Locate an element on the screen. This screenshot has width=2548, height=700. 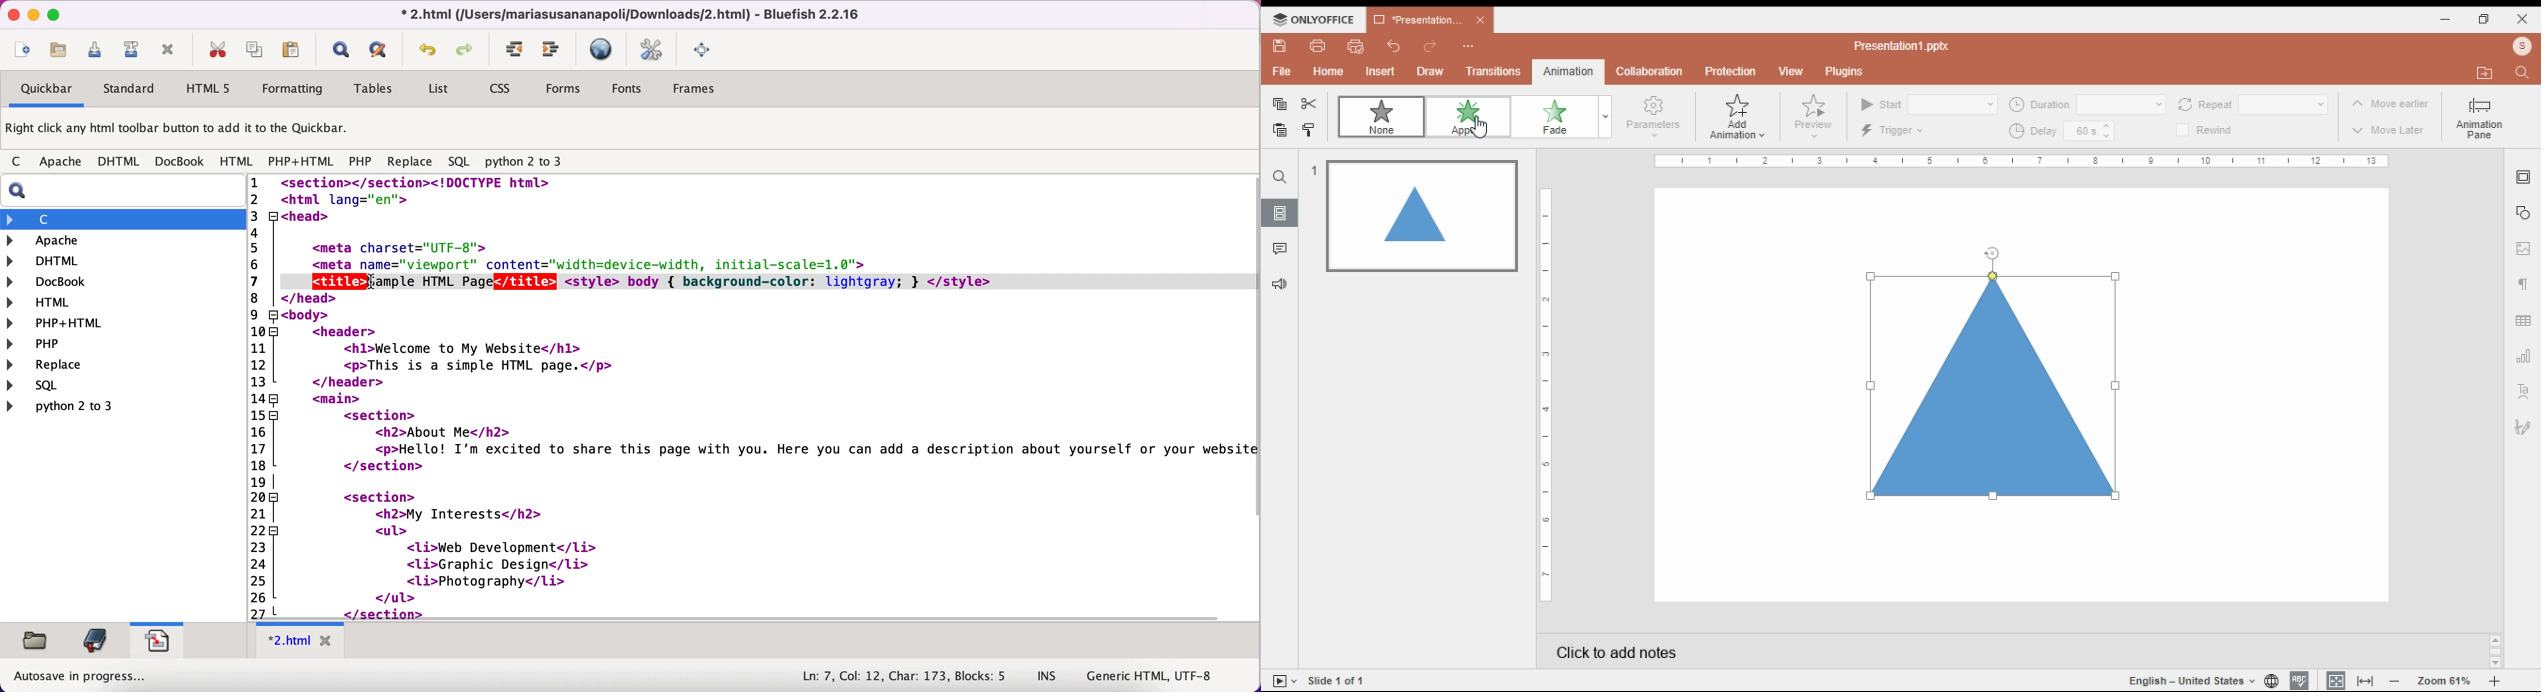
print file is located at coordinates (1321, 47).